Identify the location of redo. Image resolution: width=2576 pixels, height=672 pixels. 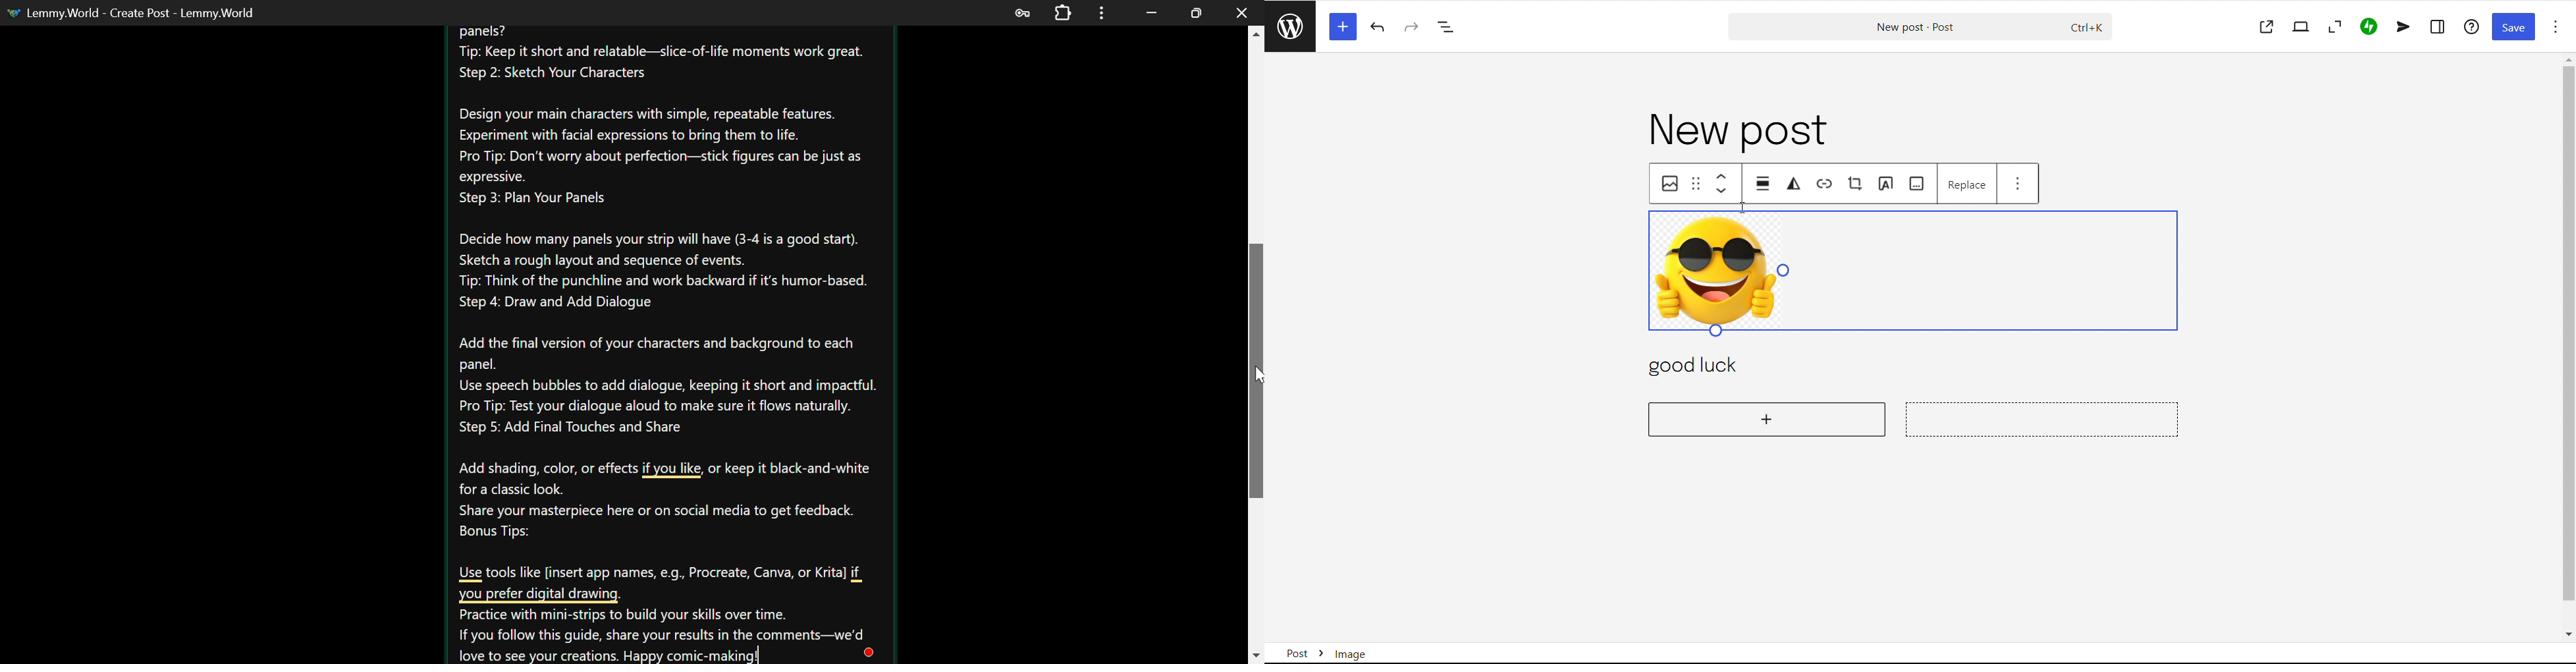
(1412, 27).